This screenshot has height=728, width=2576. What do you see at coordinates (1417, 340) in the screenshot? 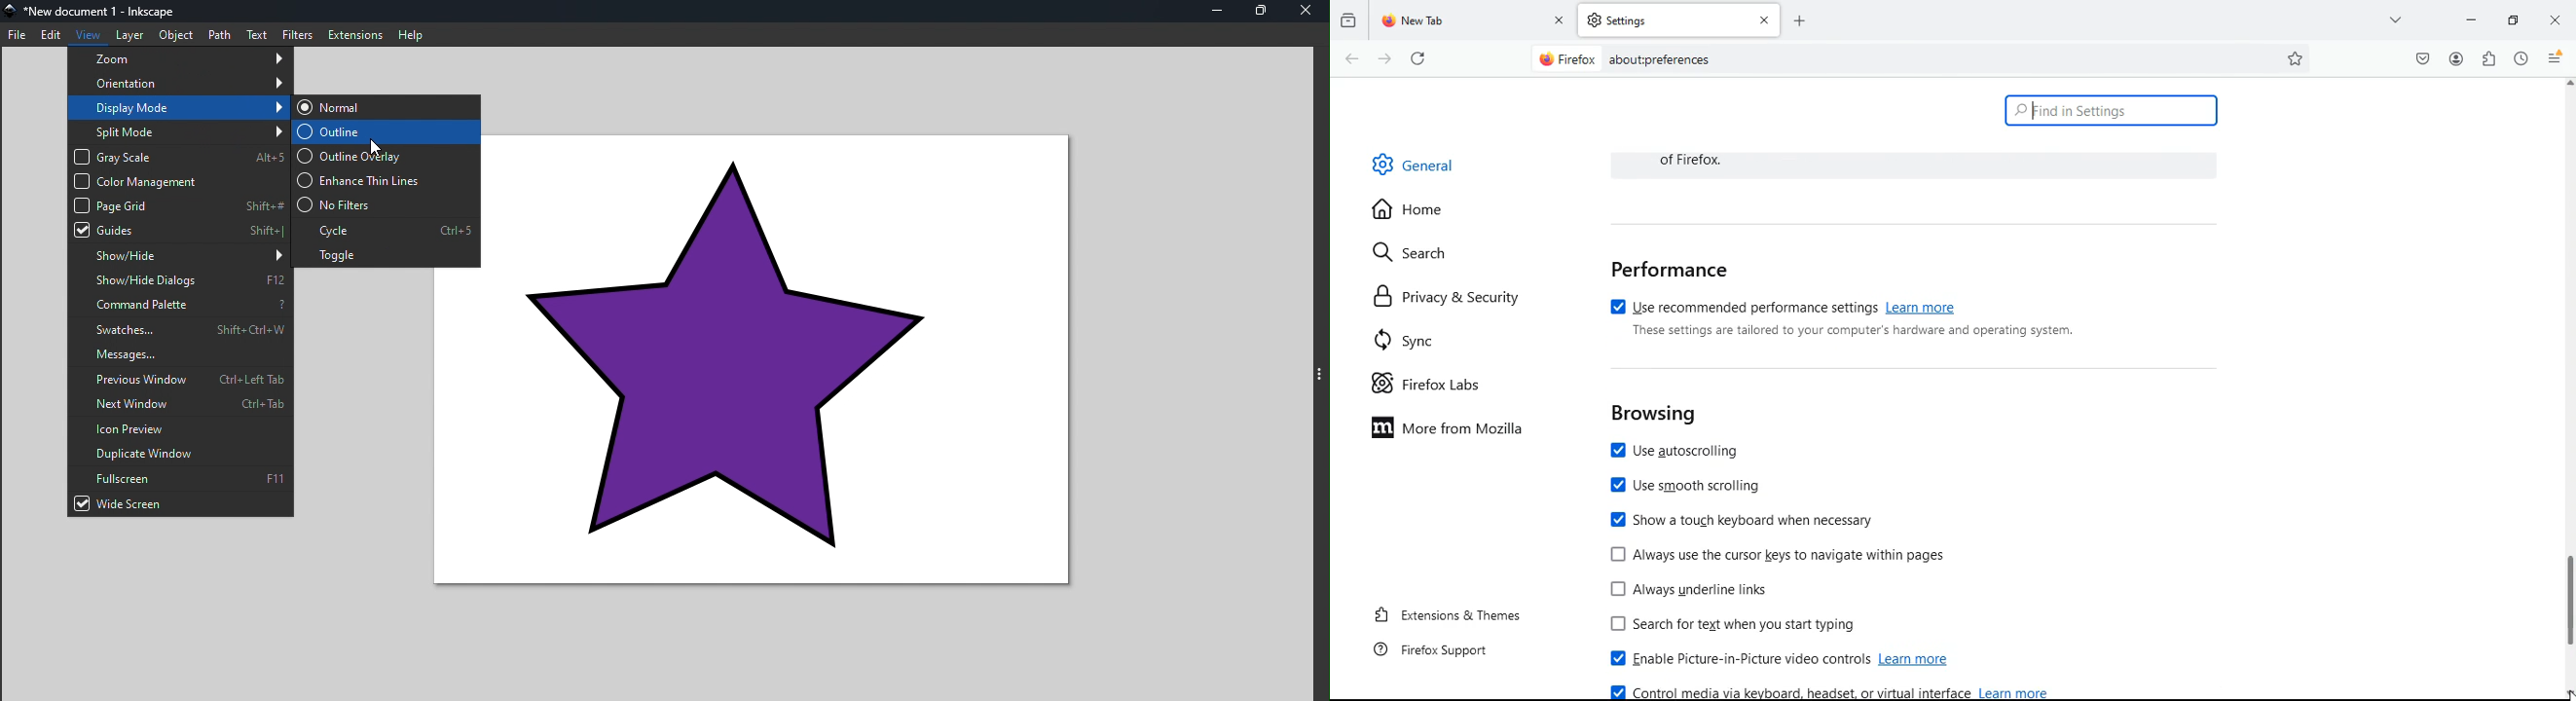
I see `sync` at bounding box center [1417, 340].